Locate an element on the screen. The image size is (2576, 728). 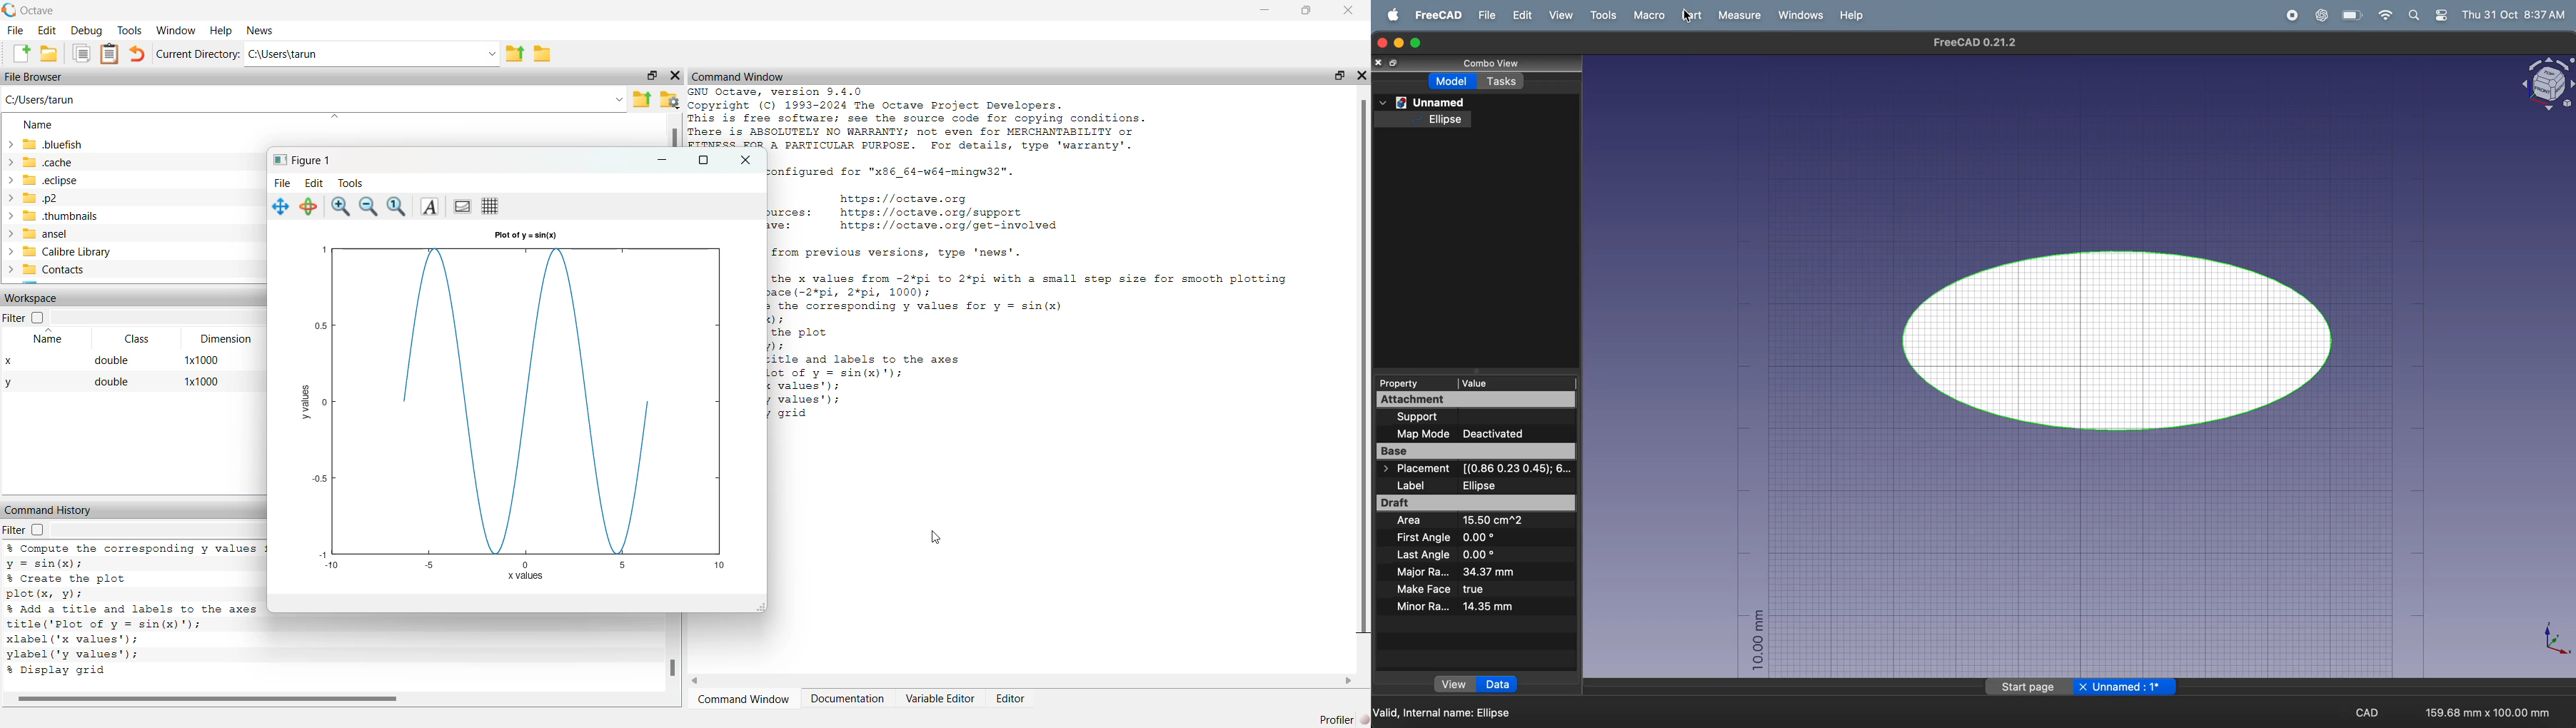
cad is located at coordinates (2369, 711).